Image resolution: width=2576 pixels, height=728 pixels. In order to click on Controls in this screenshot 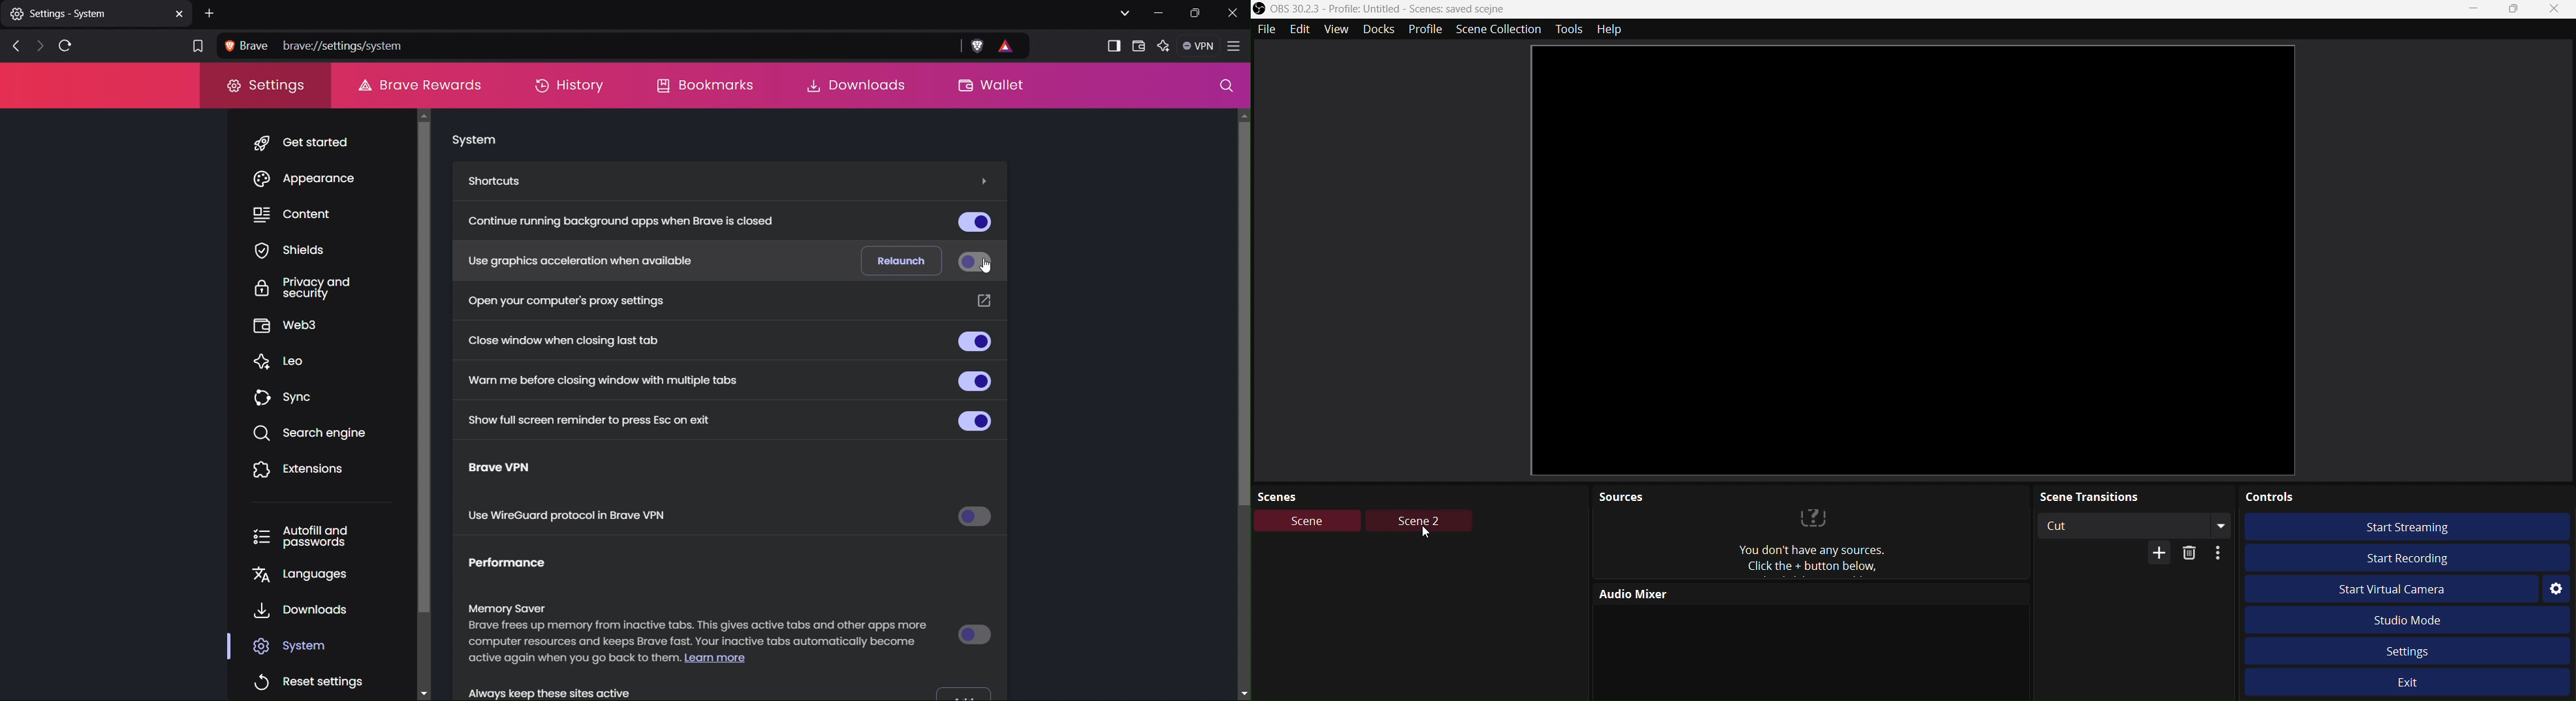, I will do `click(2406, 497)`.